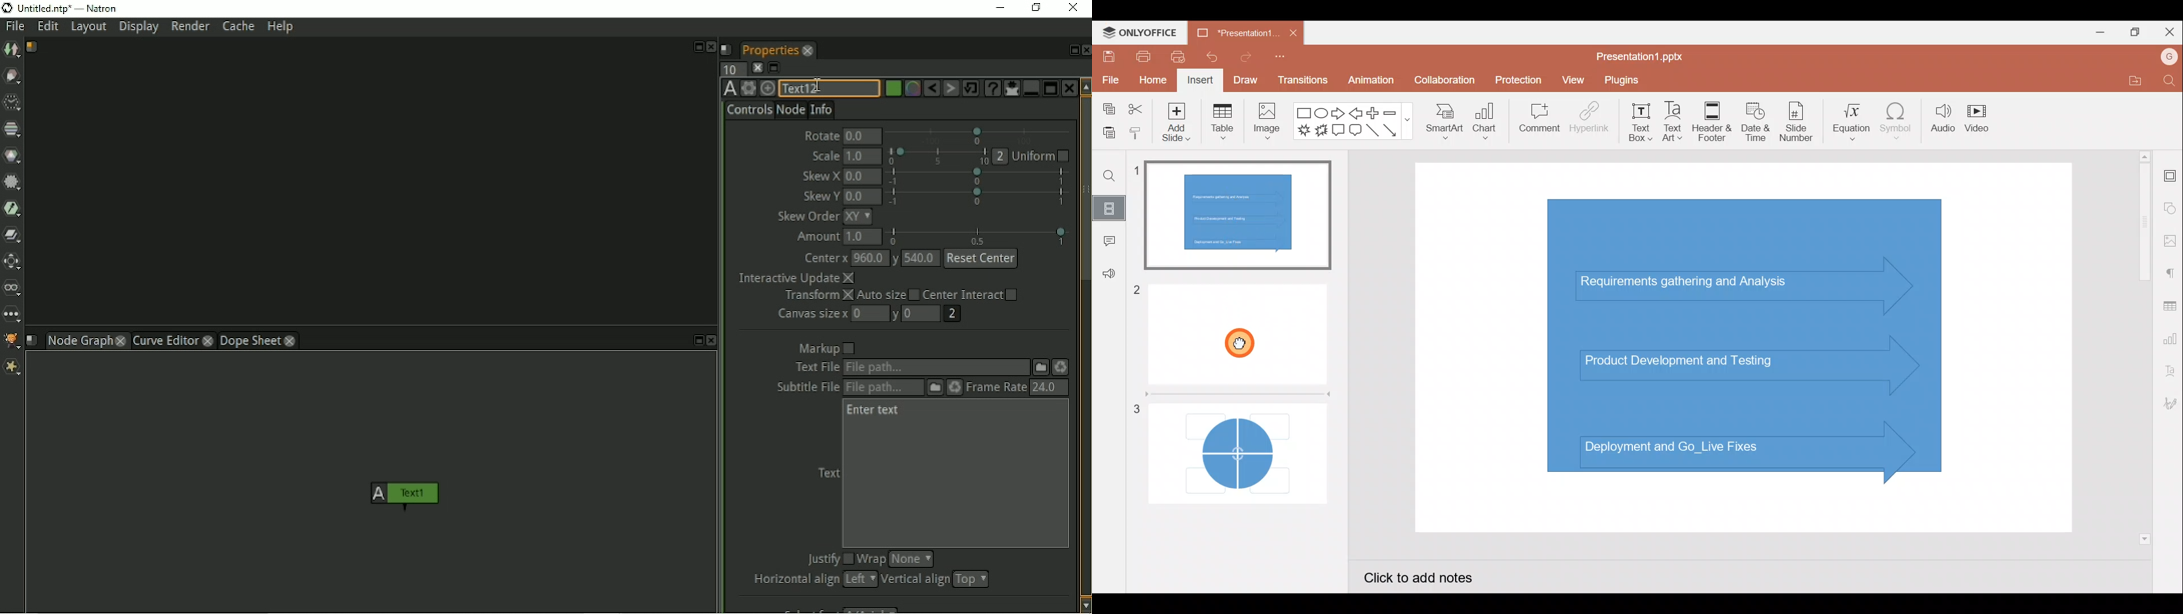  What do you see at coordinates (1897, 124) in the screenshot?
I see `Symbol` at bounding box center [1897, 124].